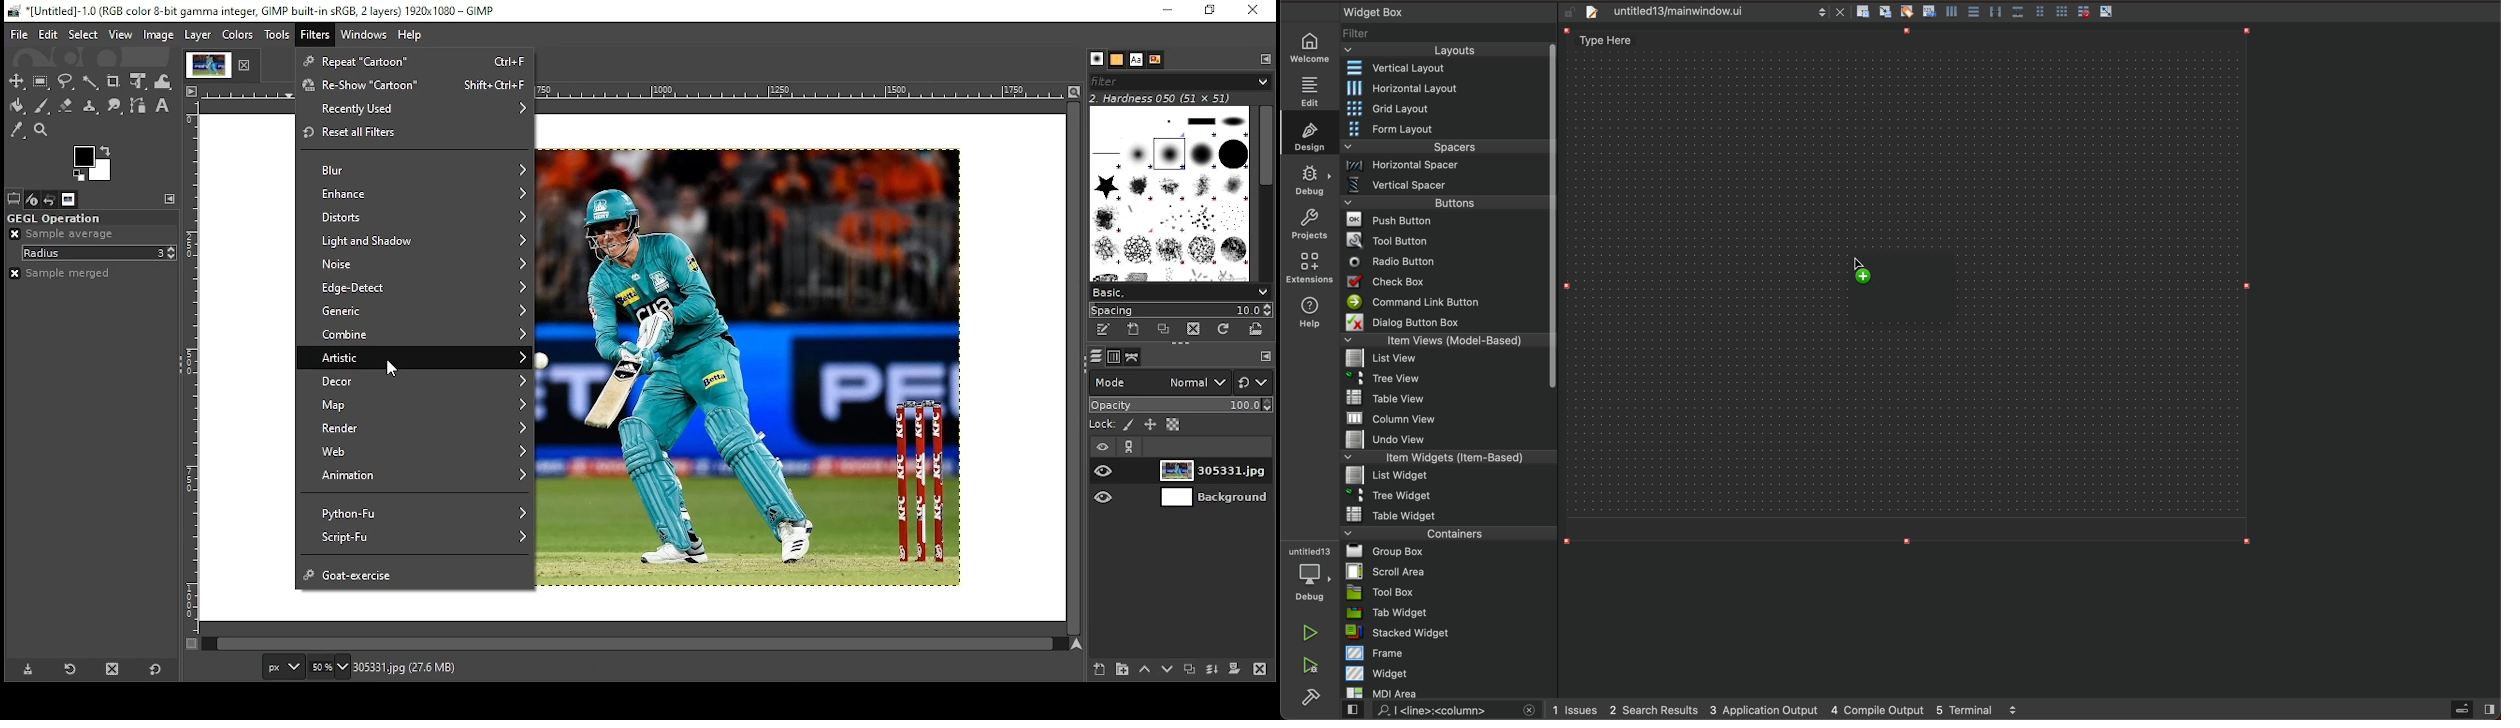 The image size is (2520, 728). I want to click on close, so click(247, 64).